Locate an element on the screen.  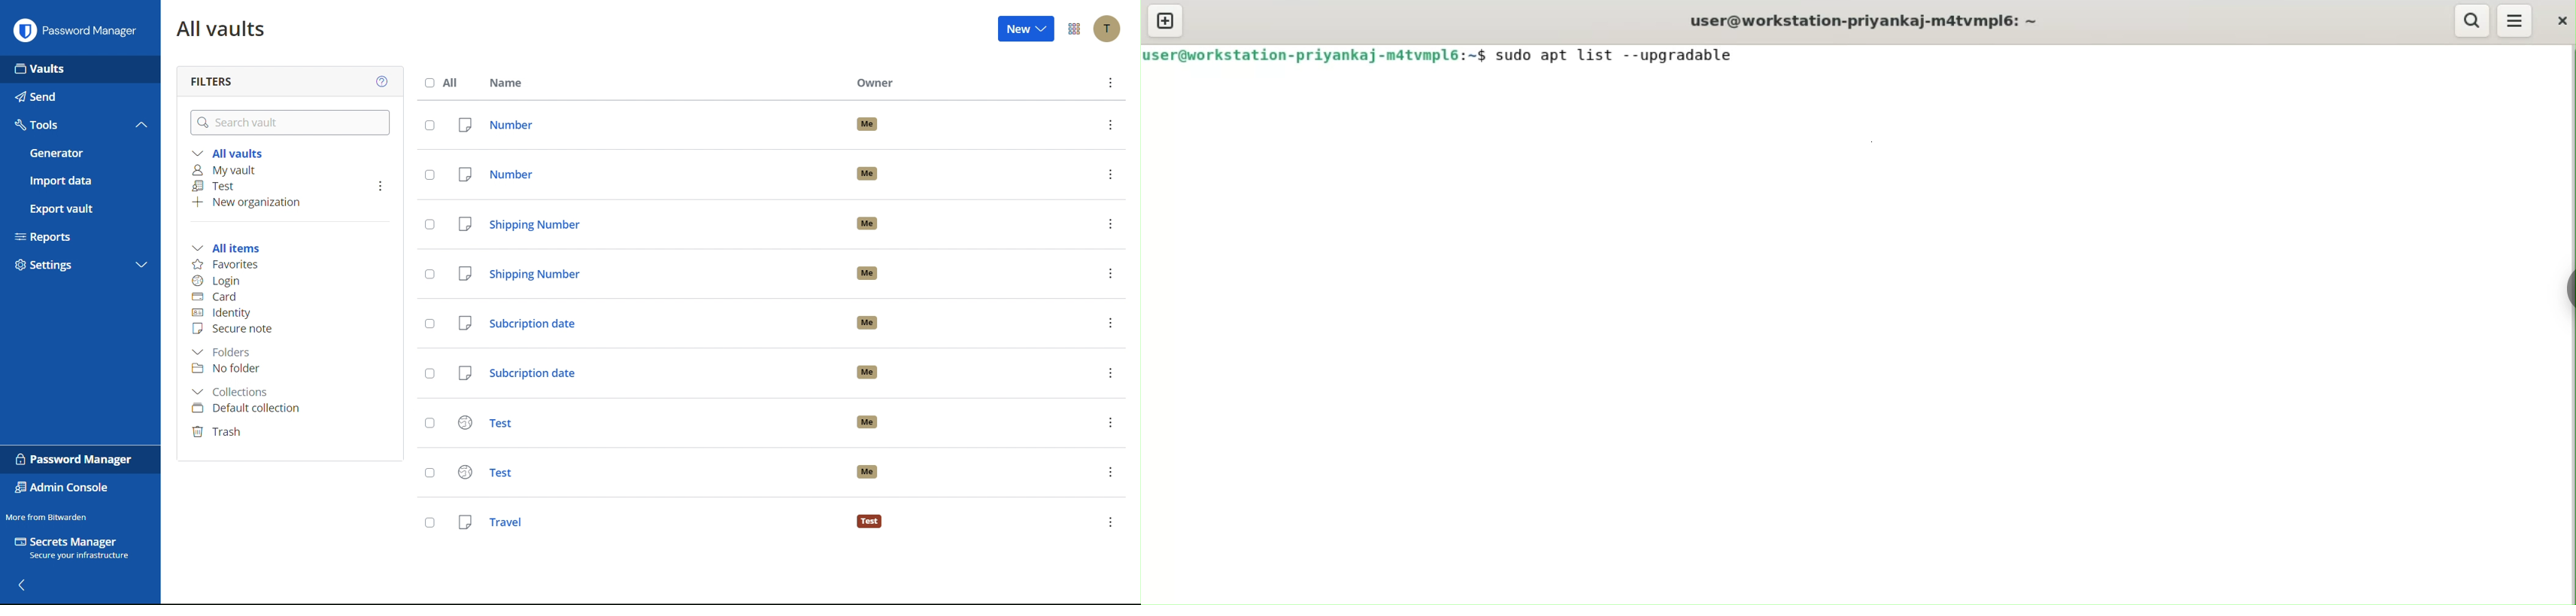
Name is located at coordinates (509, 82).